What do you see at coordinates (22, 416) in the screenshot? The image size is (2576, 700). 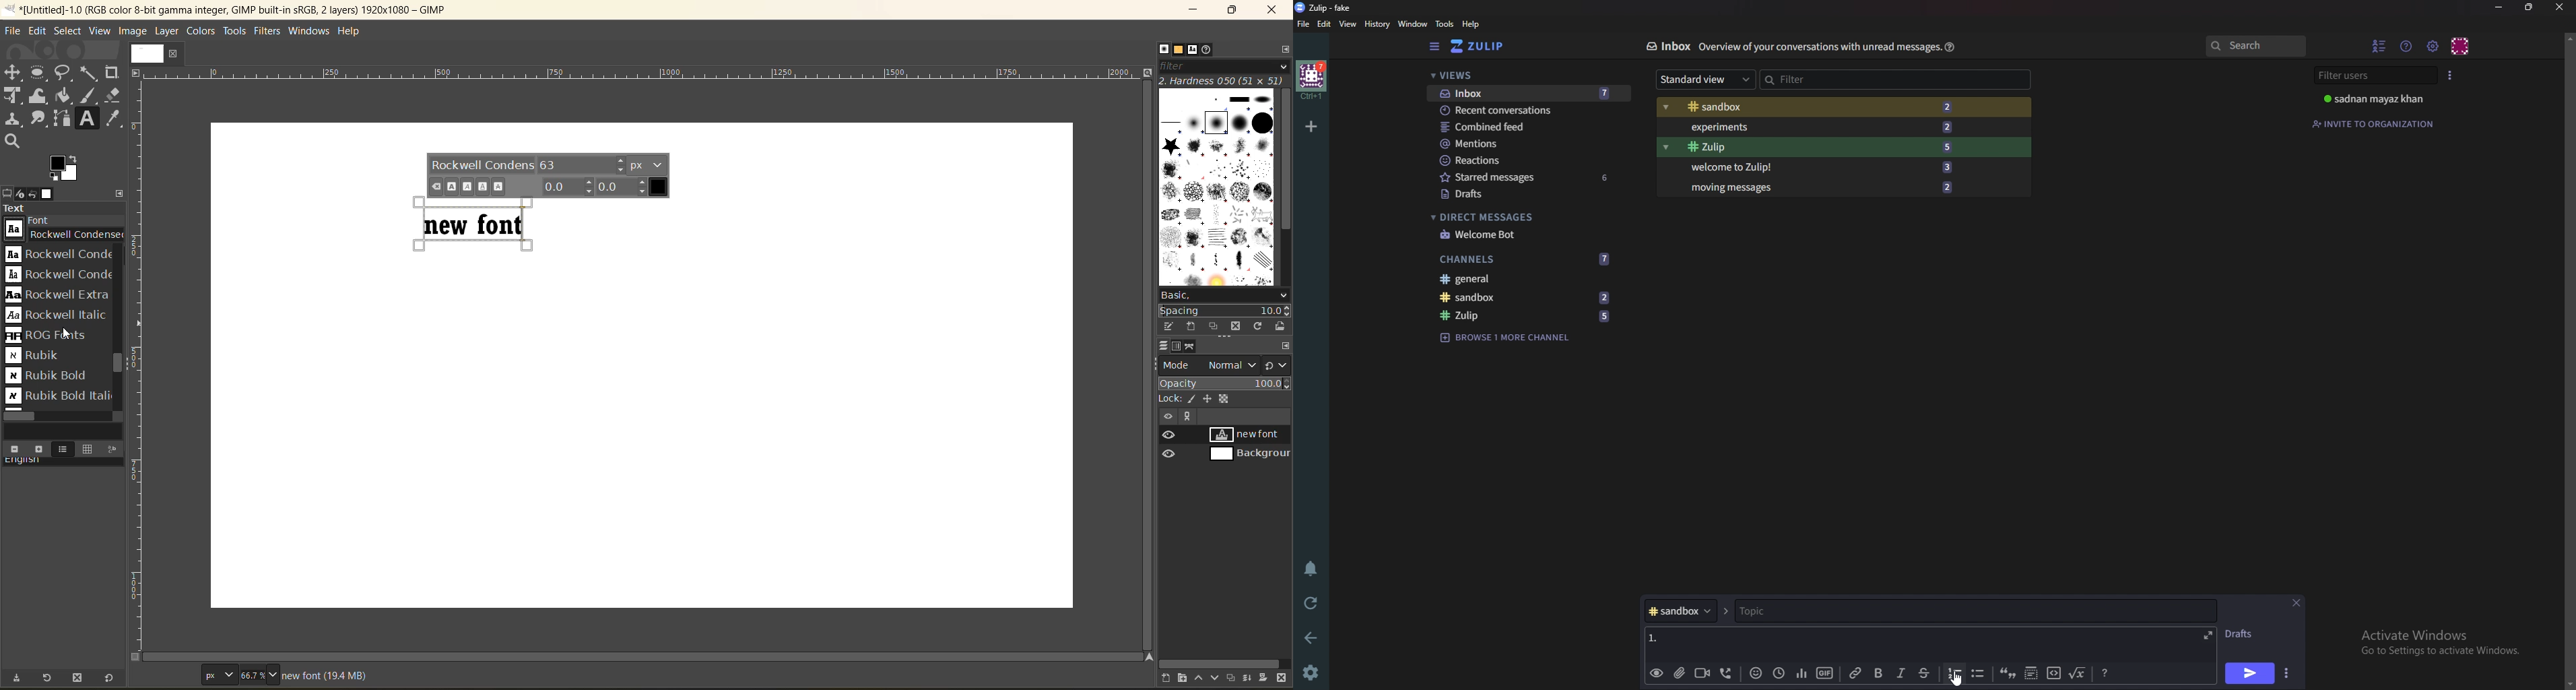 I see `horizontal scroll bar` at bounding box center [22, 416].